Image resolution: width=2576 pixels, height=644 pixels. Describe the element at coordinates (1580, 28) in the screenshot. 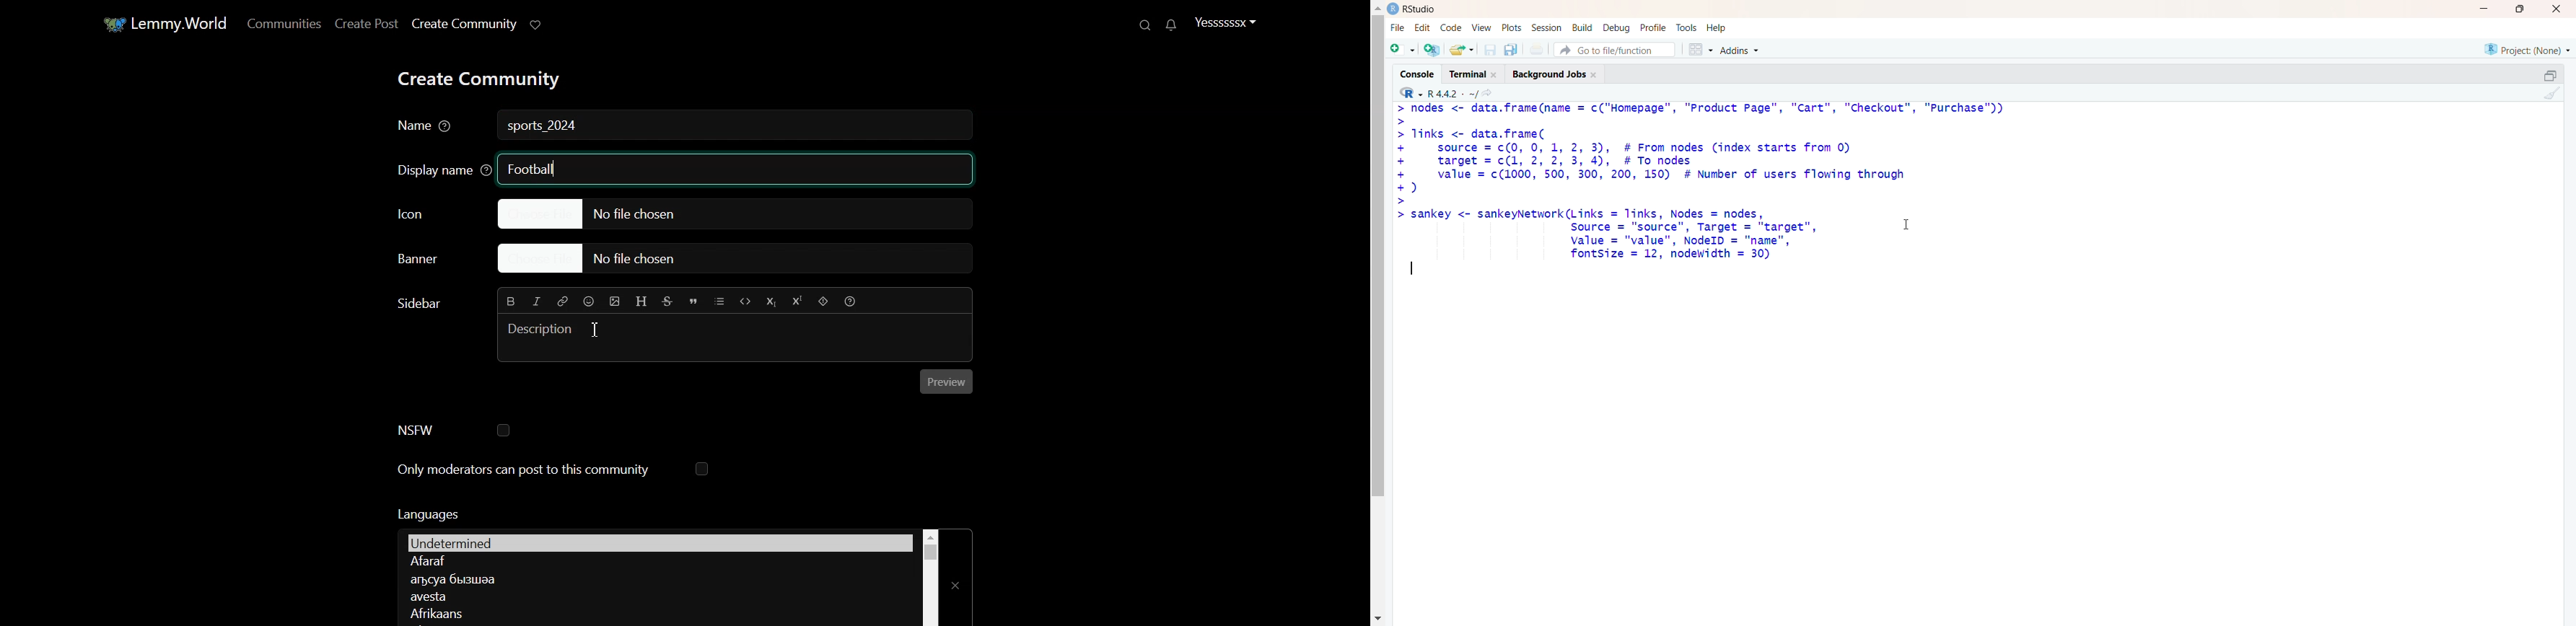

I see `build` at that location.